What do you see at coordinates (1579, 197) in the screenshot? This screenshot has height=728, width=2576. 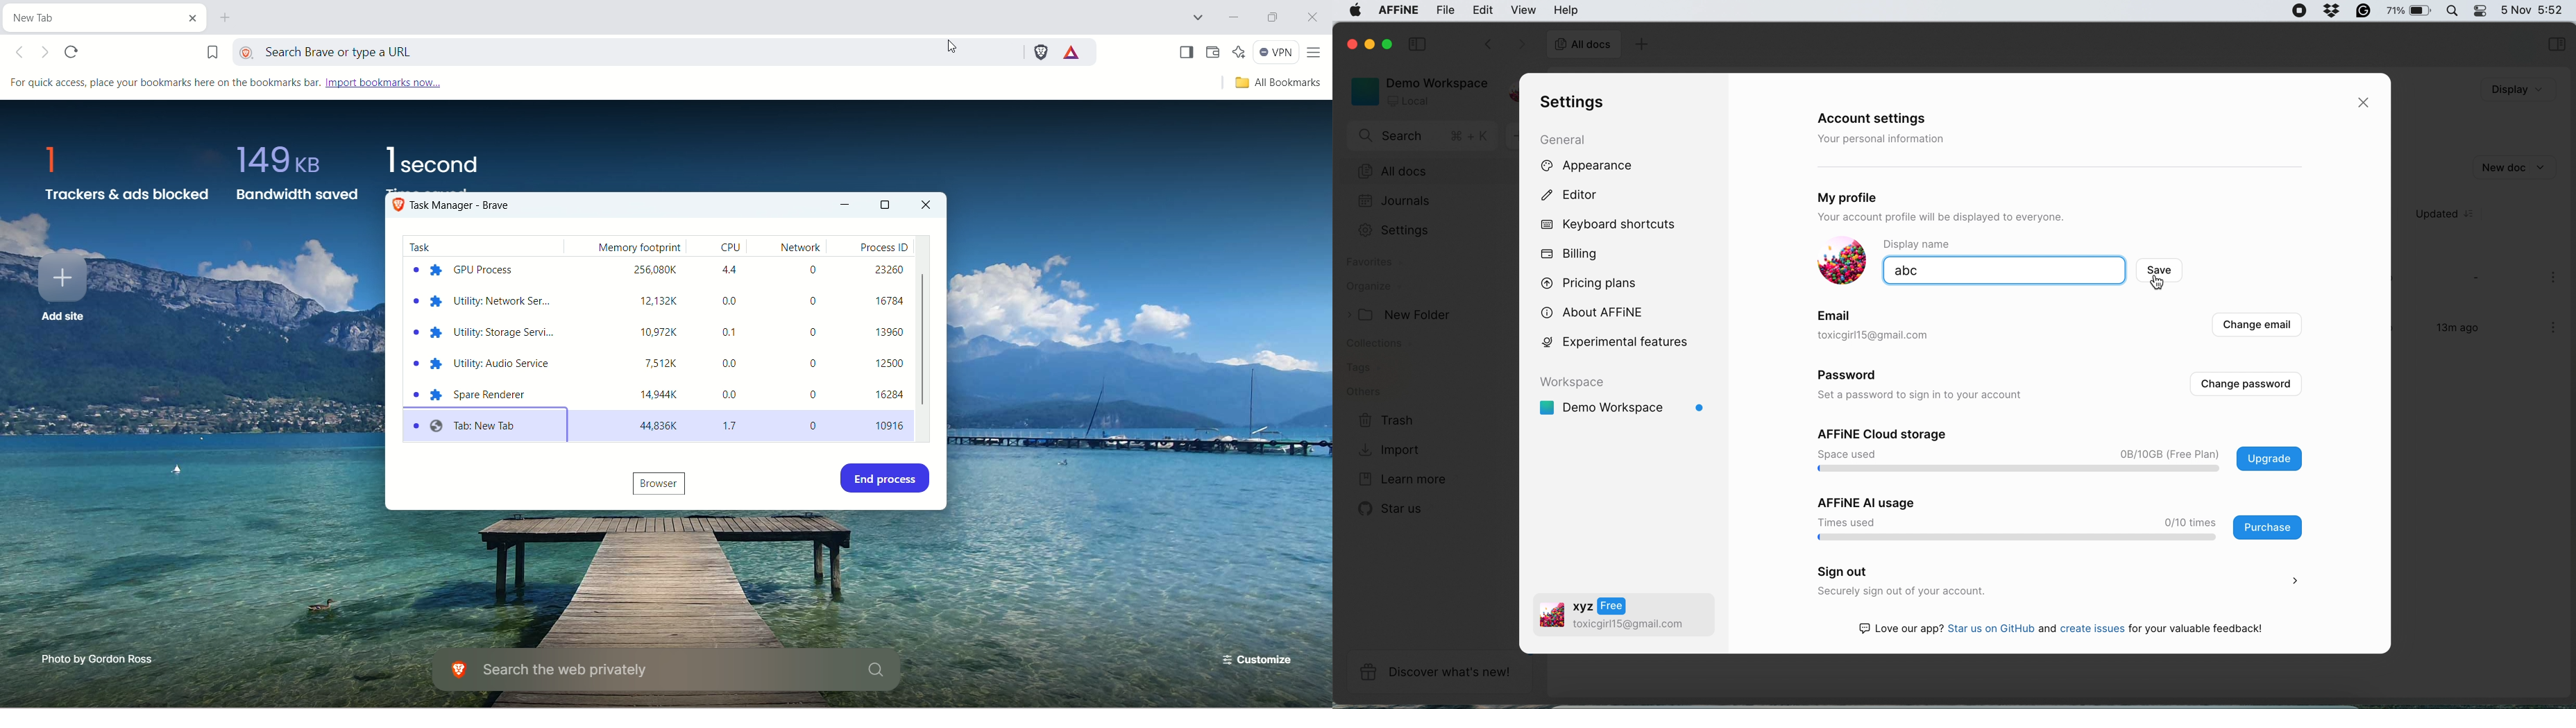 I see `editor` at bounding box center [1579, 197].